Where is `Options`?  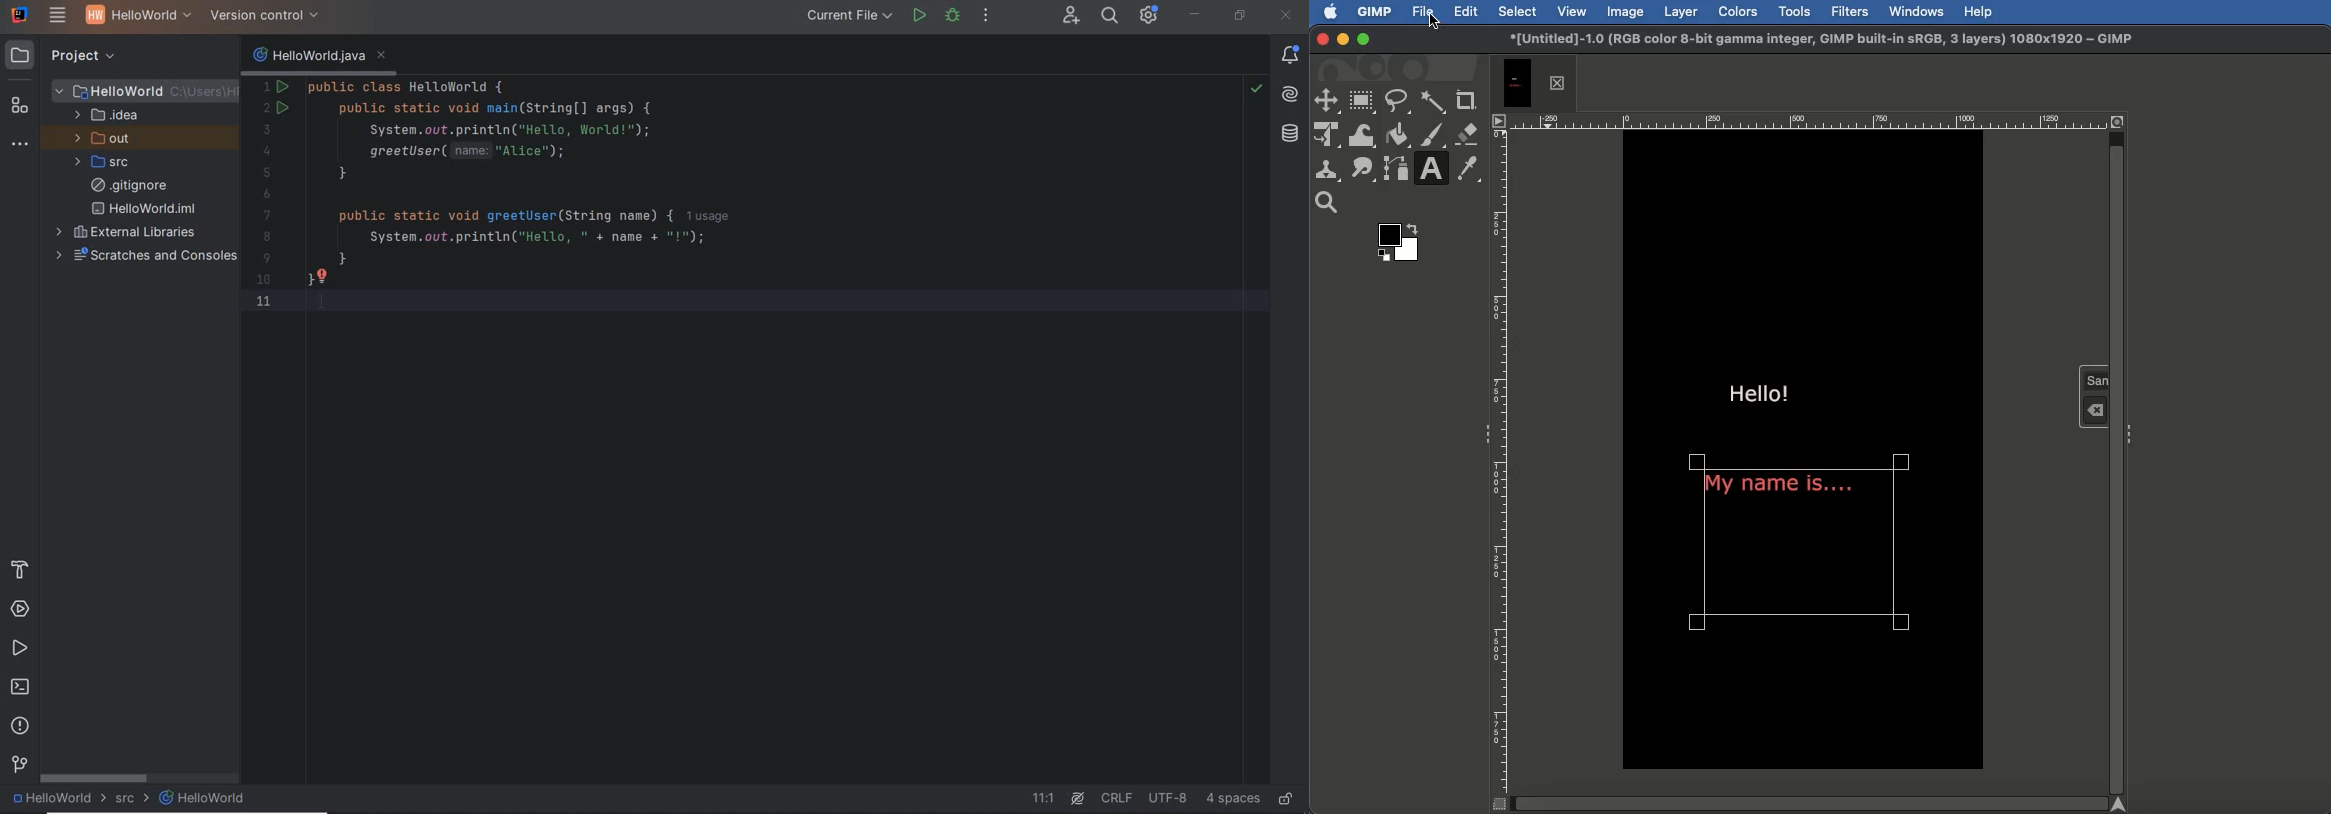 Options is located at coordinates (1501, 122).